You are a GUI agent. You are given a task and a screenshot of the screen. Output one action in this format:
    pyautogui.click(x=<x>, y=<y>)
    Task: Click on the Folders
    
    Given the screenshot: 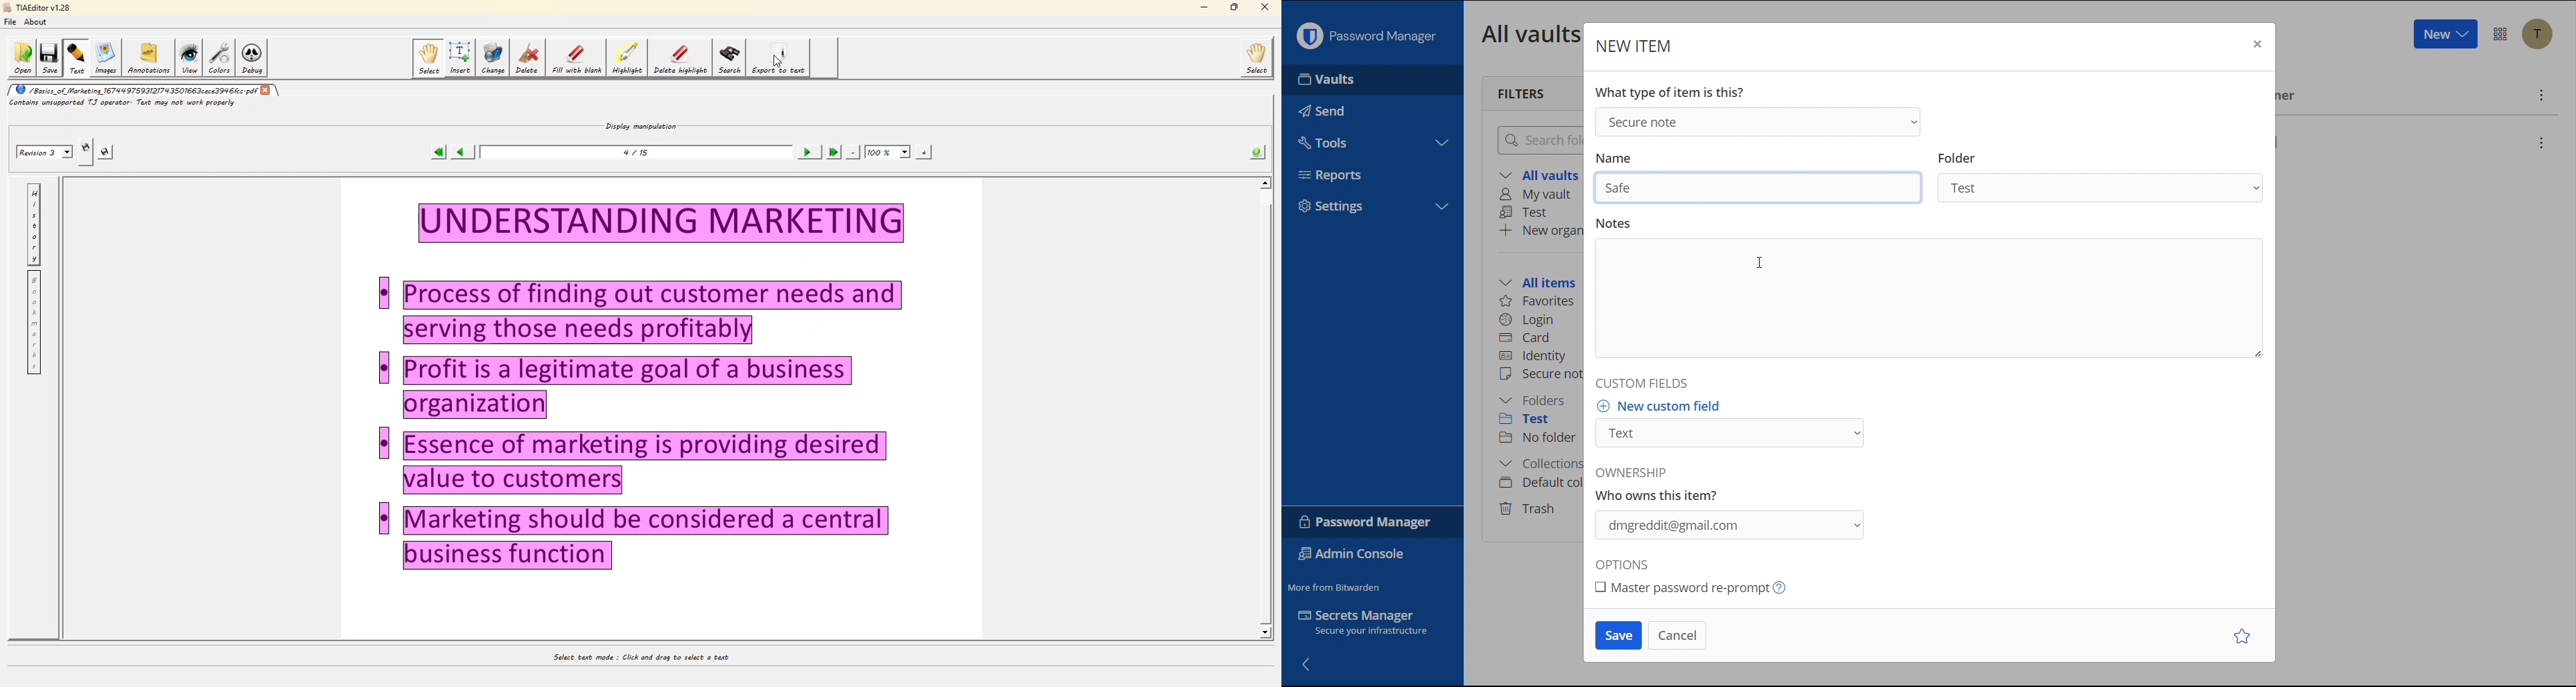 What is the action you would take?
    pyautogui.click(x=1536, y=400)
    